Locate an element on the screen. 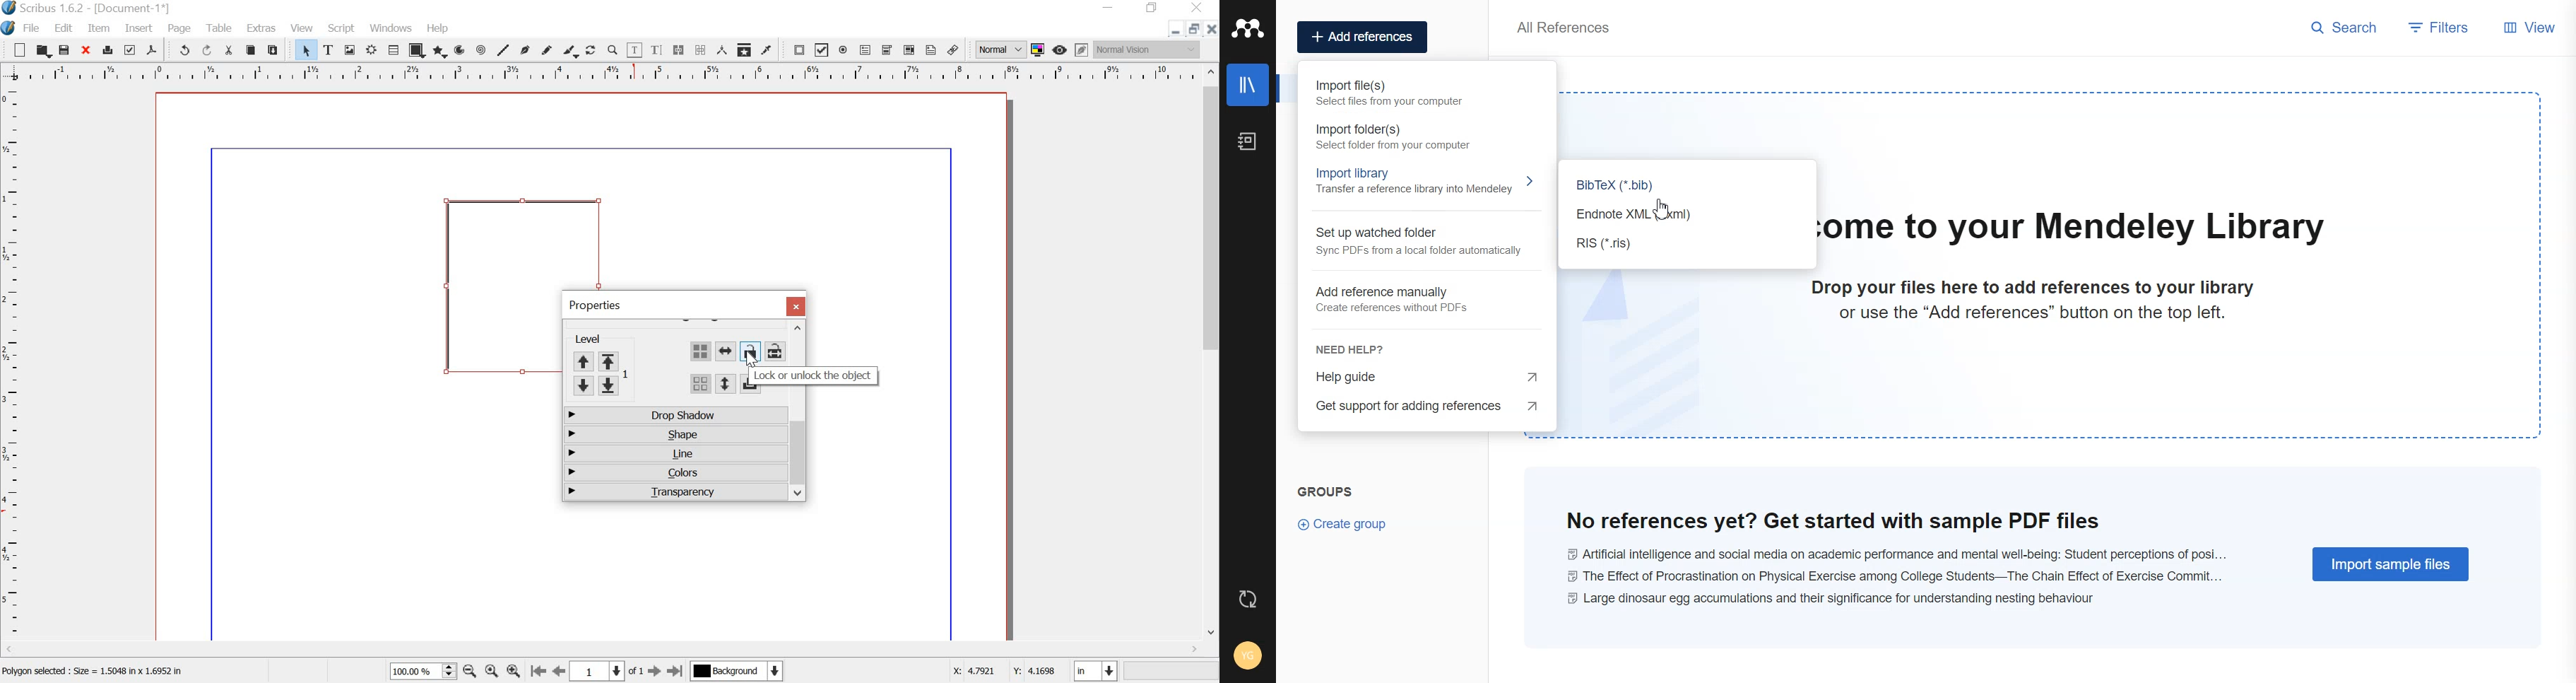 The height and width of the screenshot is (700, 2576). paste is located at coordinates (276, 51).